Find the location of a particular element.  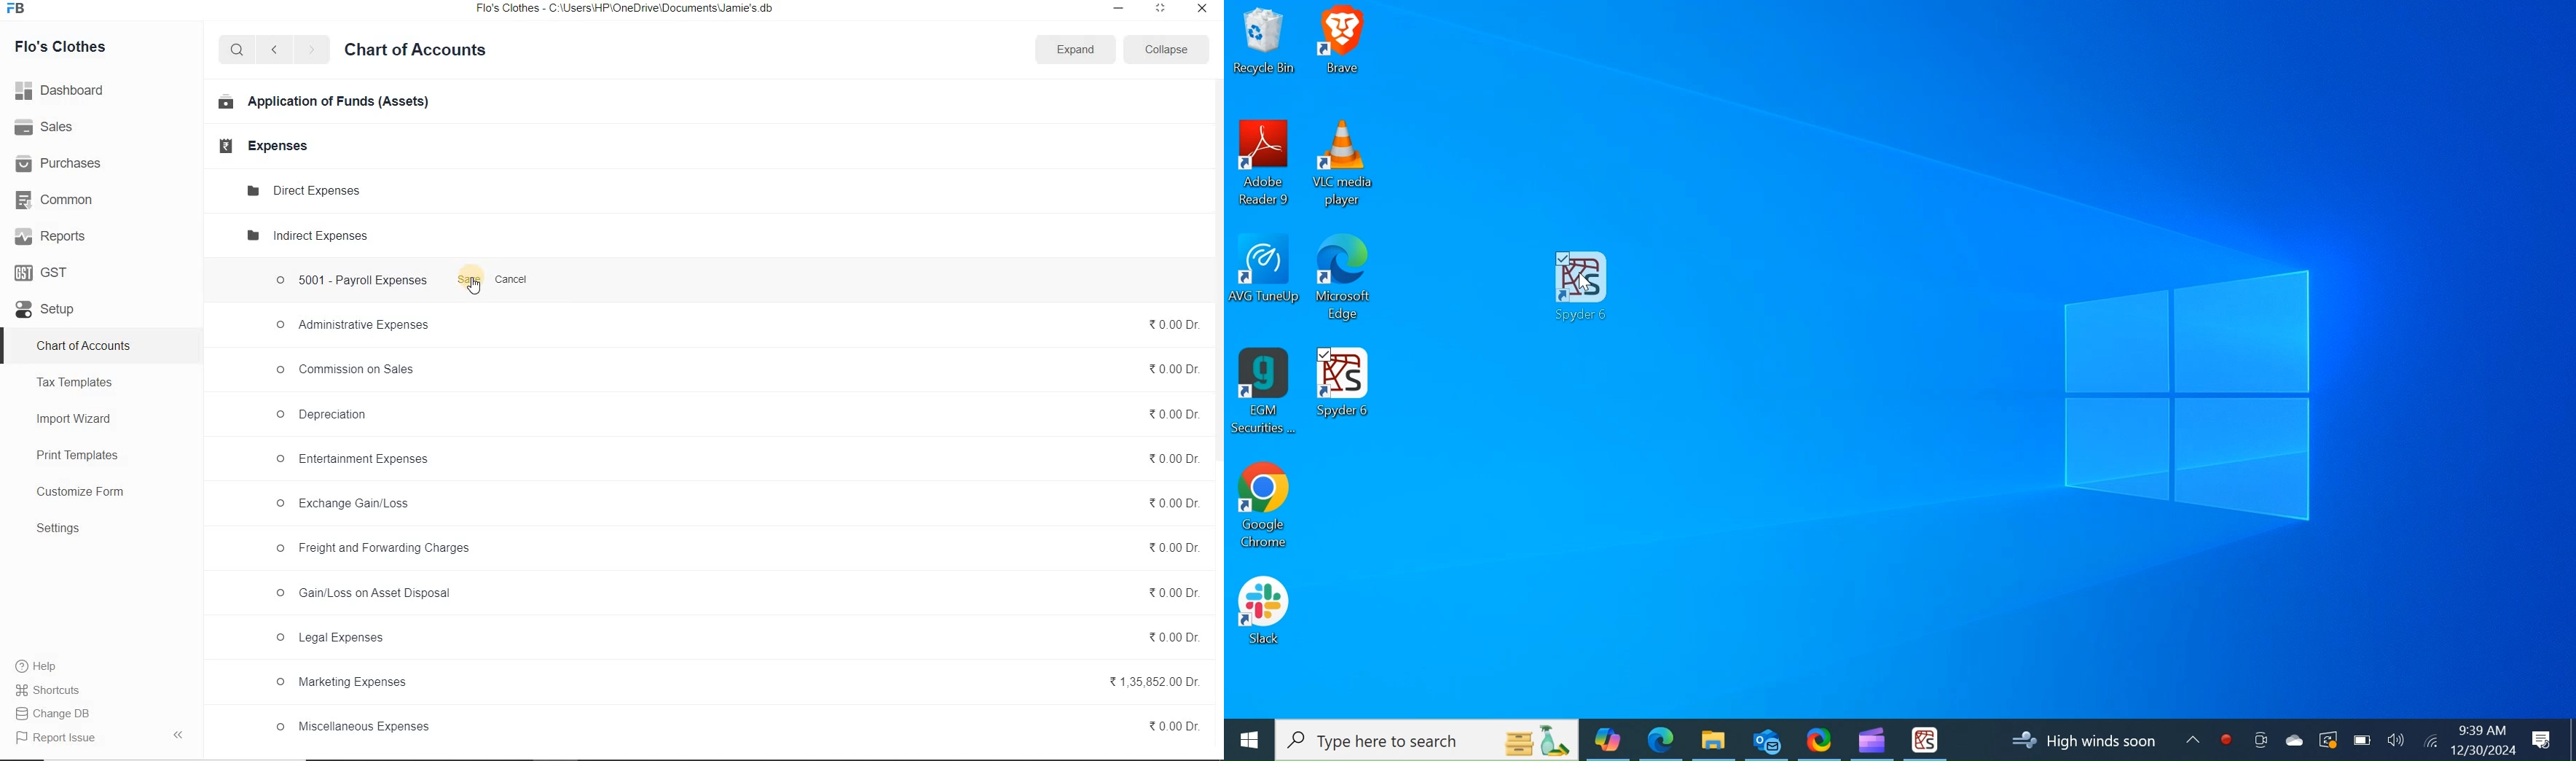

Microsoft Clipchamp is located at coordinates (1871, 738).